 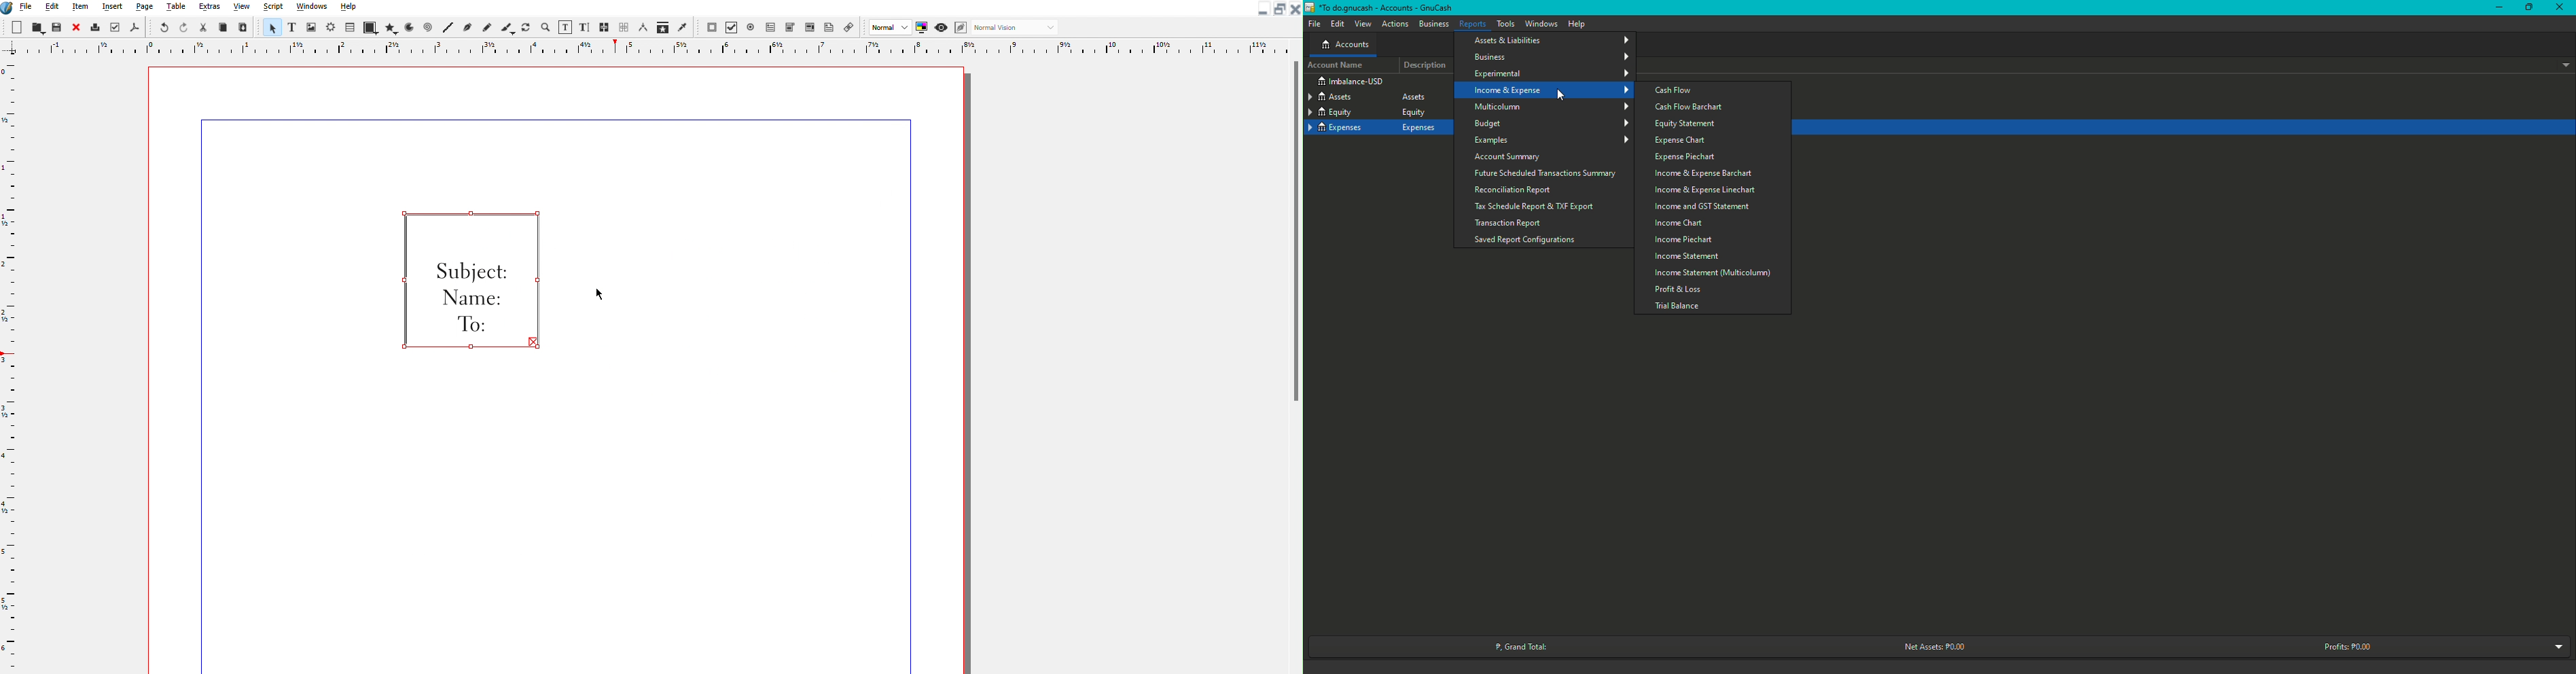 What do you see at coordinates (18, 28) in the screenshot?
I see `New` at bounding box center [18, 28].